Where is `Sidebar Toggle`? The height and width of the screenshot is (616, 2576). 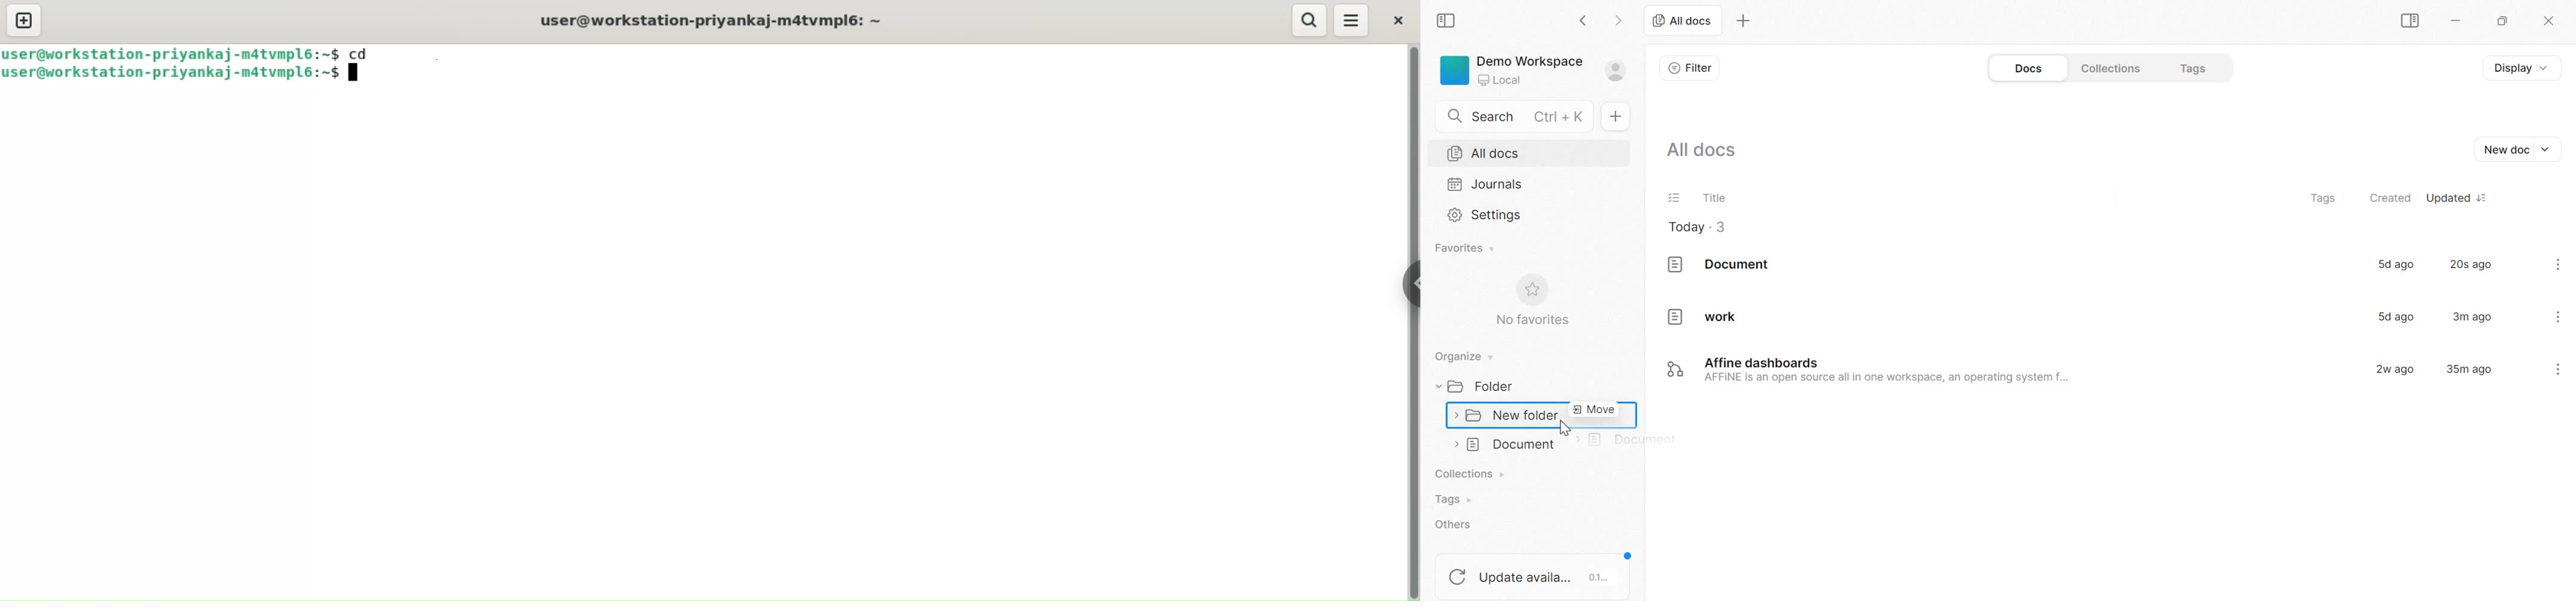
Sidebar Toggle is located at coordinates (2409, 20).